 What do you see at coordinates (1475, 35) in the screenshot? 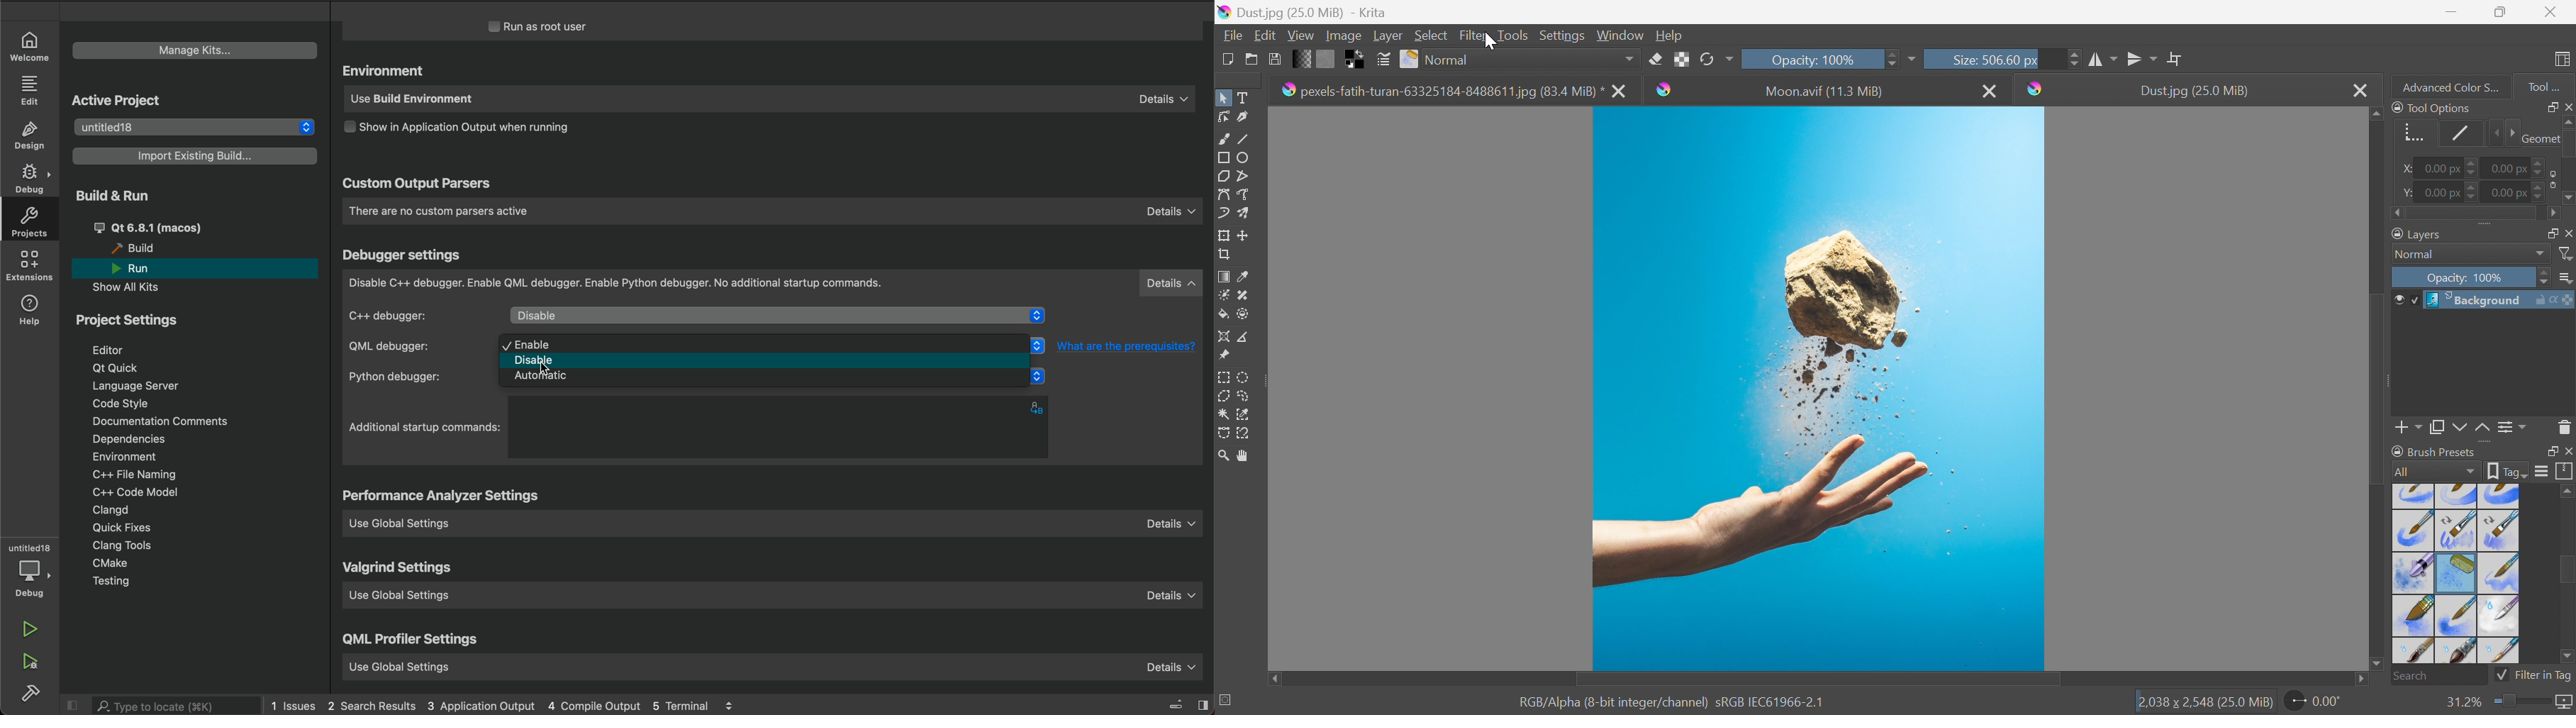
I see `Filter` at bounding box center [1475, 35].